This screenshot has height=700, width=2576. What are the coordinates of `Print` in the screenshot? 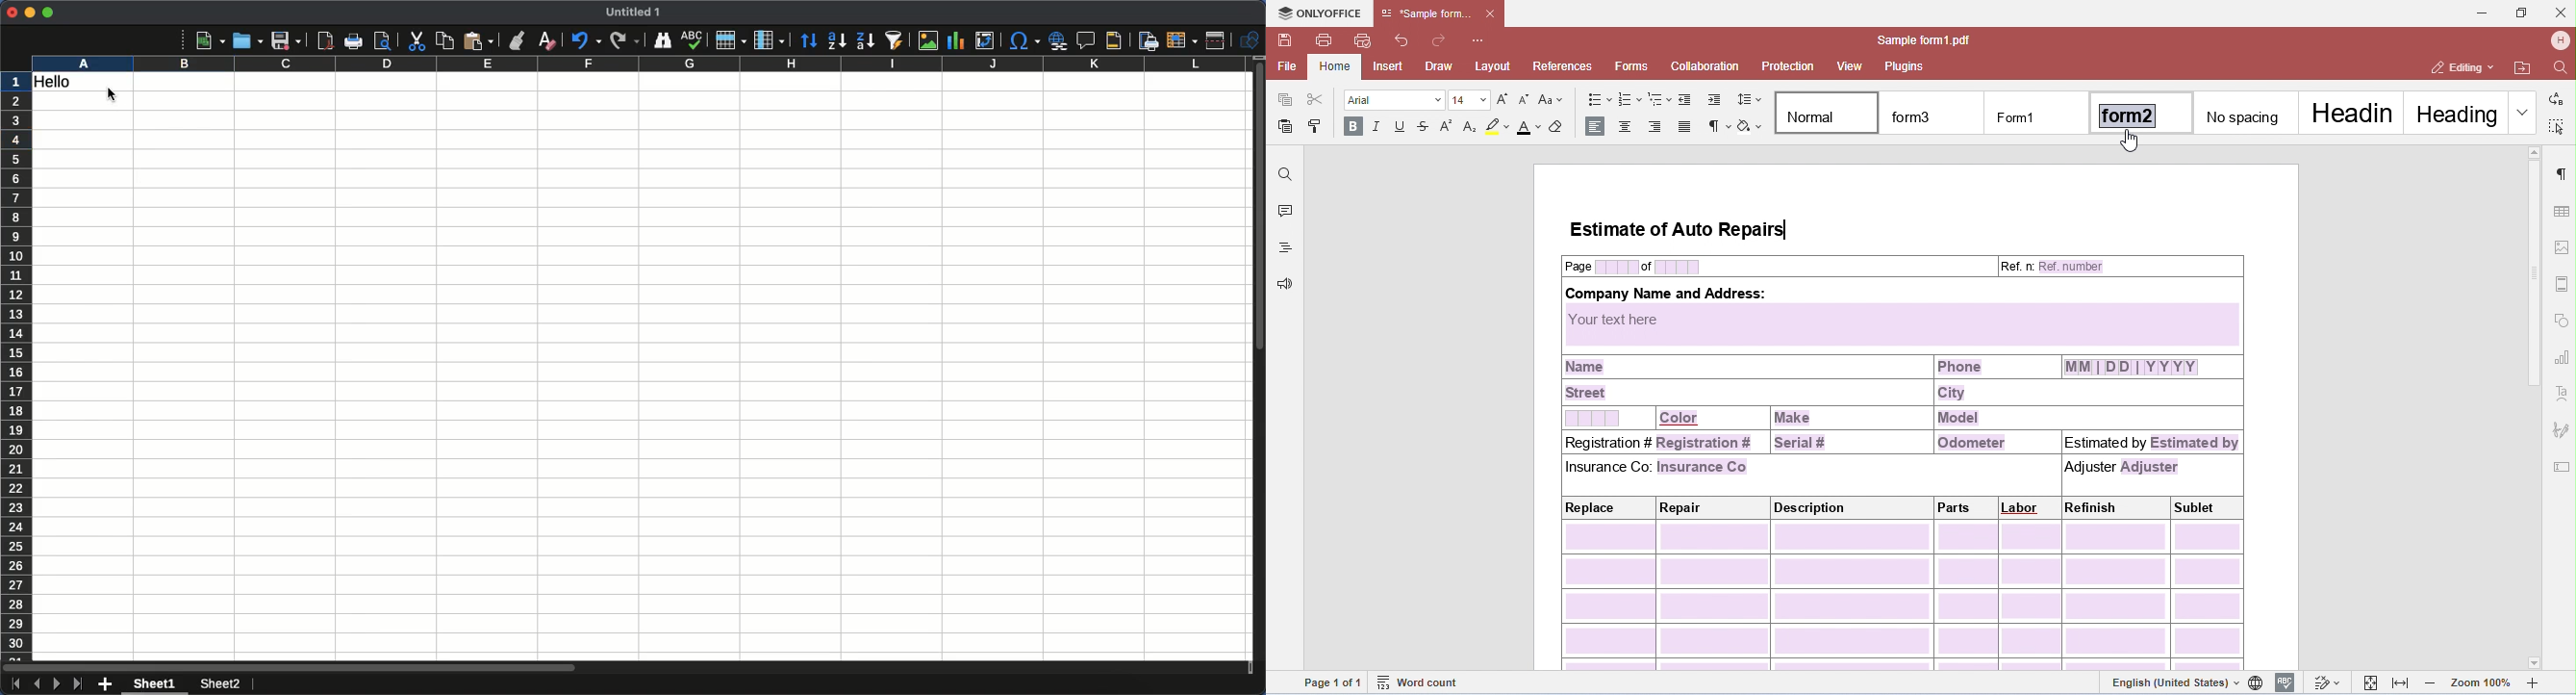 It's located at (355, 41).